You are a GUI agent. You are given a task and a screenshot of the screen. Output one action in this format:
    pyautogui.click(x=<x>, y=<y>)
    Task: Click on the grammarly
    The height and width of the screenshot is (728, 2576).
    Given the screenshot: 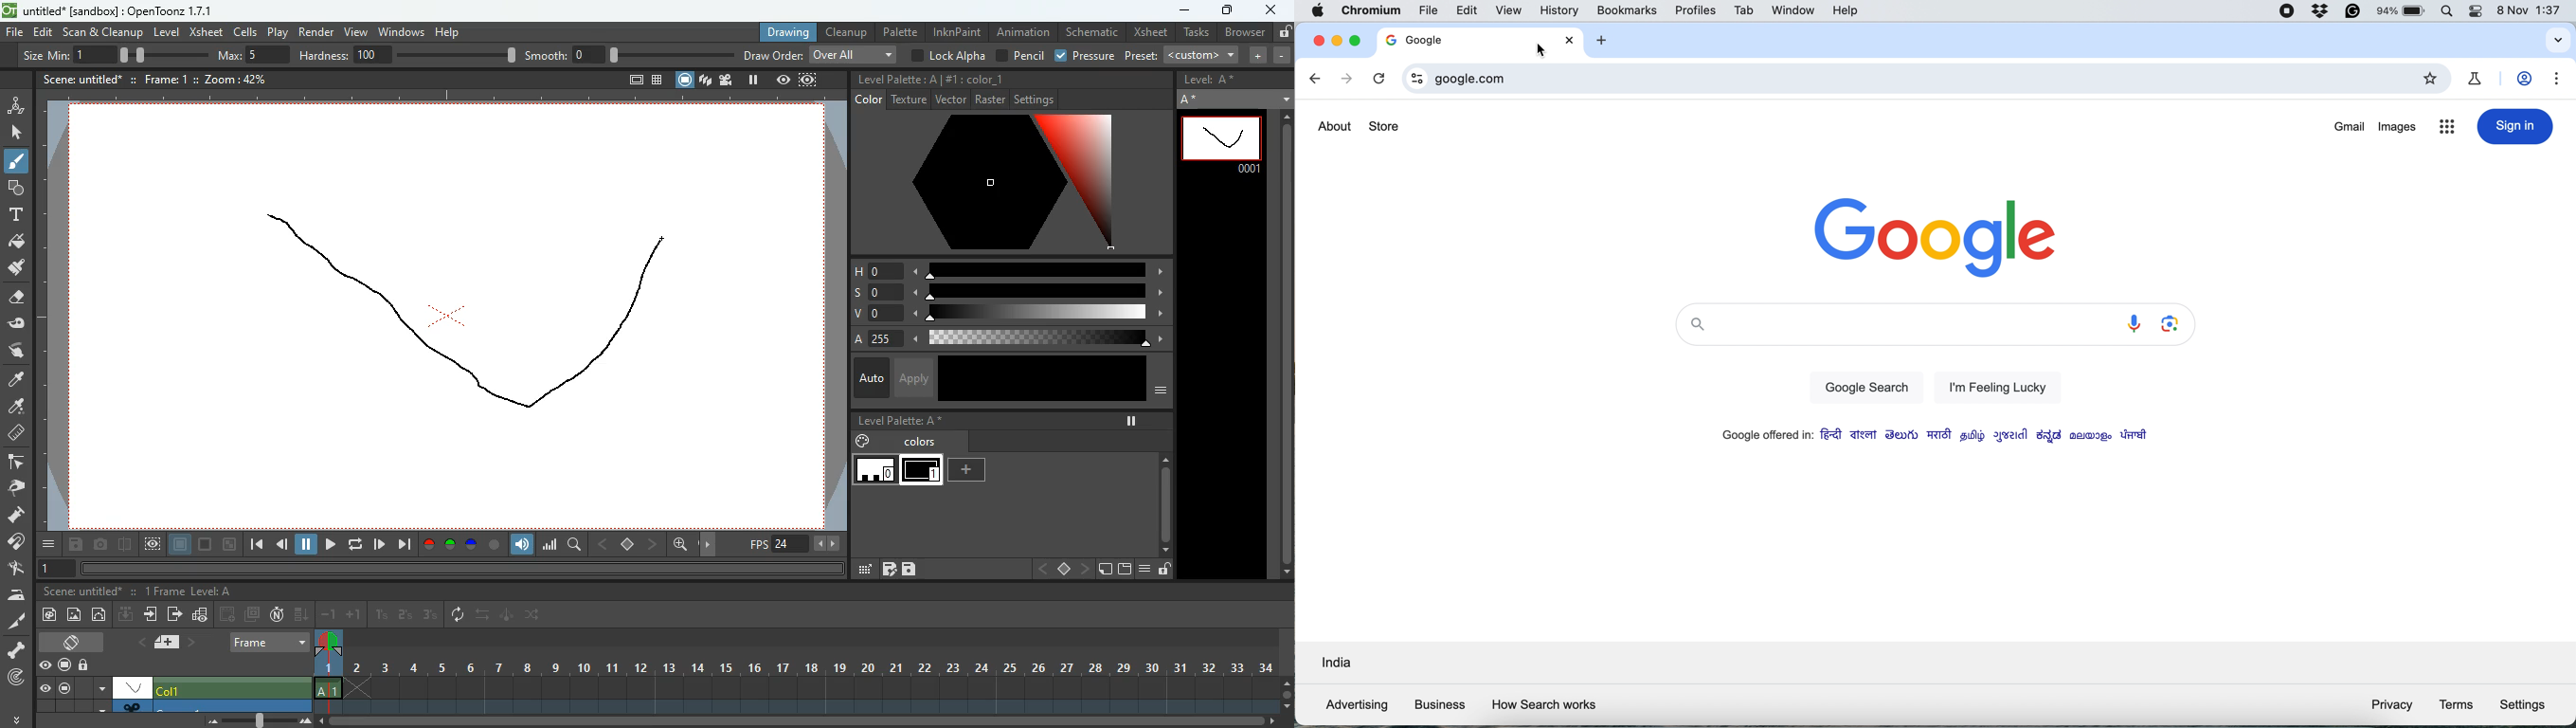 What is the action you would take?
    pyautogui.click(x=2352, y=12)
    